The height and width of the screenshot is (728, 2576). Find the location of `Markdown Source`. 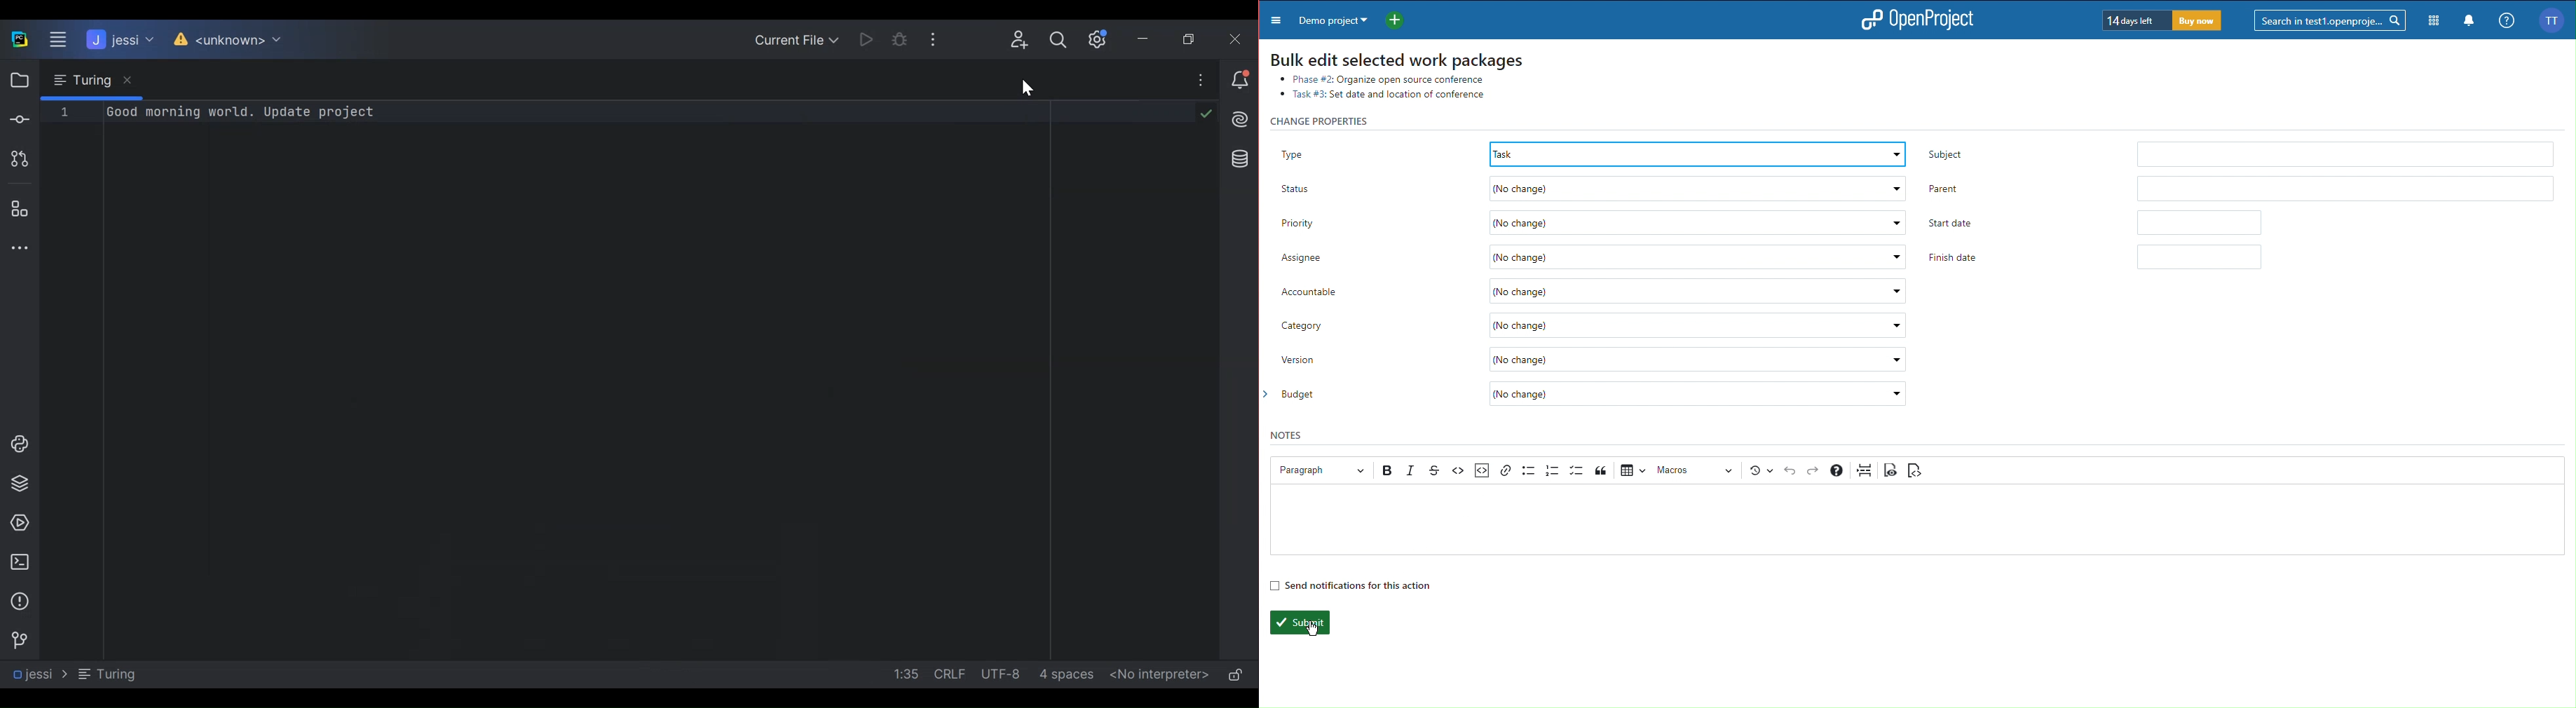

Markdown Source is located at coordinates (1914, 470).